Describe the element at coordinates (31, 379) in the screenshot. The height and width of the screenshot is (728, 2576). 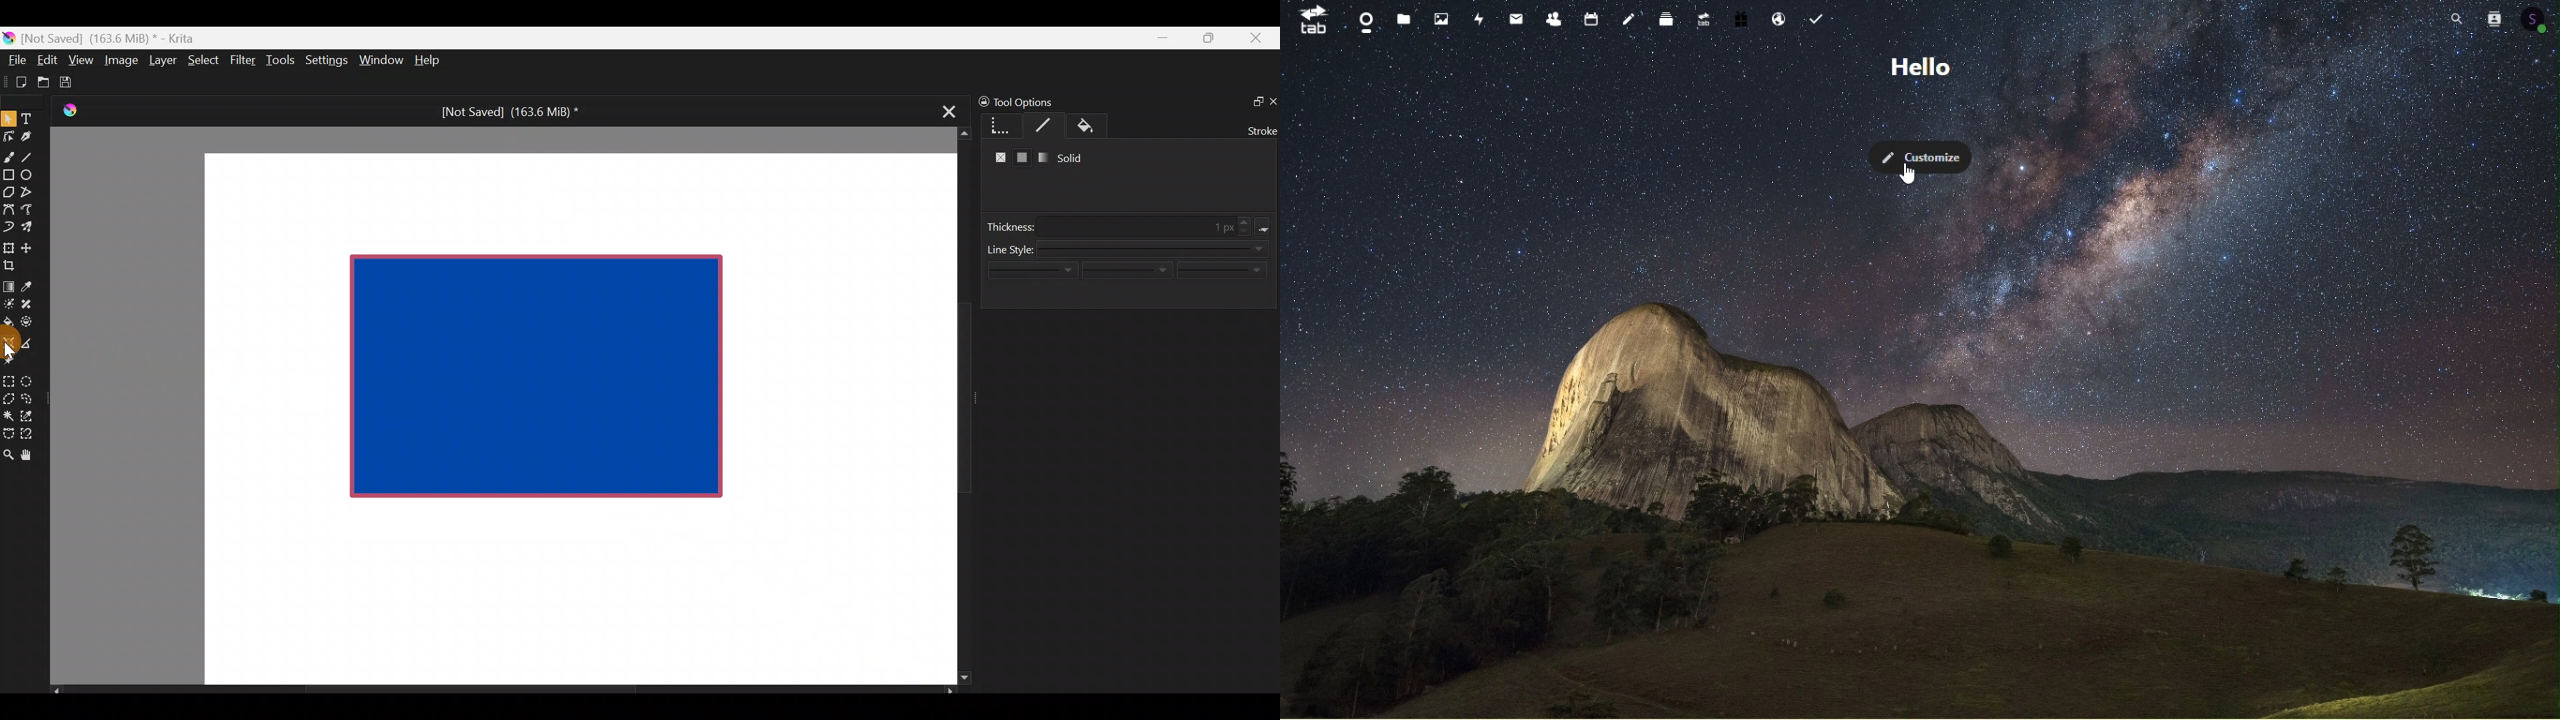
I see `Elliptical selection tool` at that location.